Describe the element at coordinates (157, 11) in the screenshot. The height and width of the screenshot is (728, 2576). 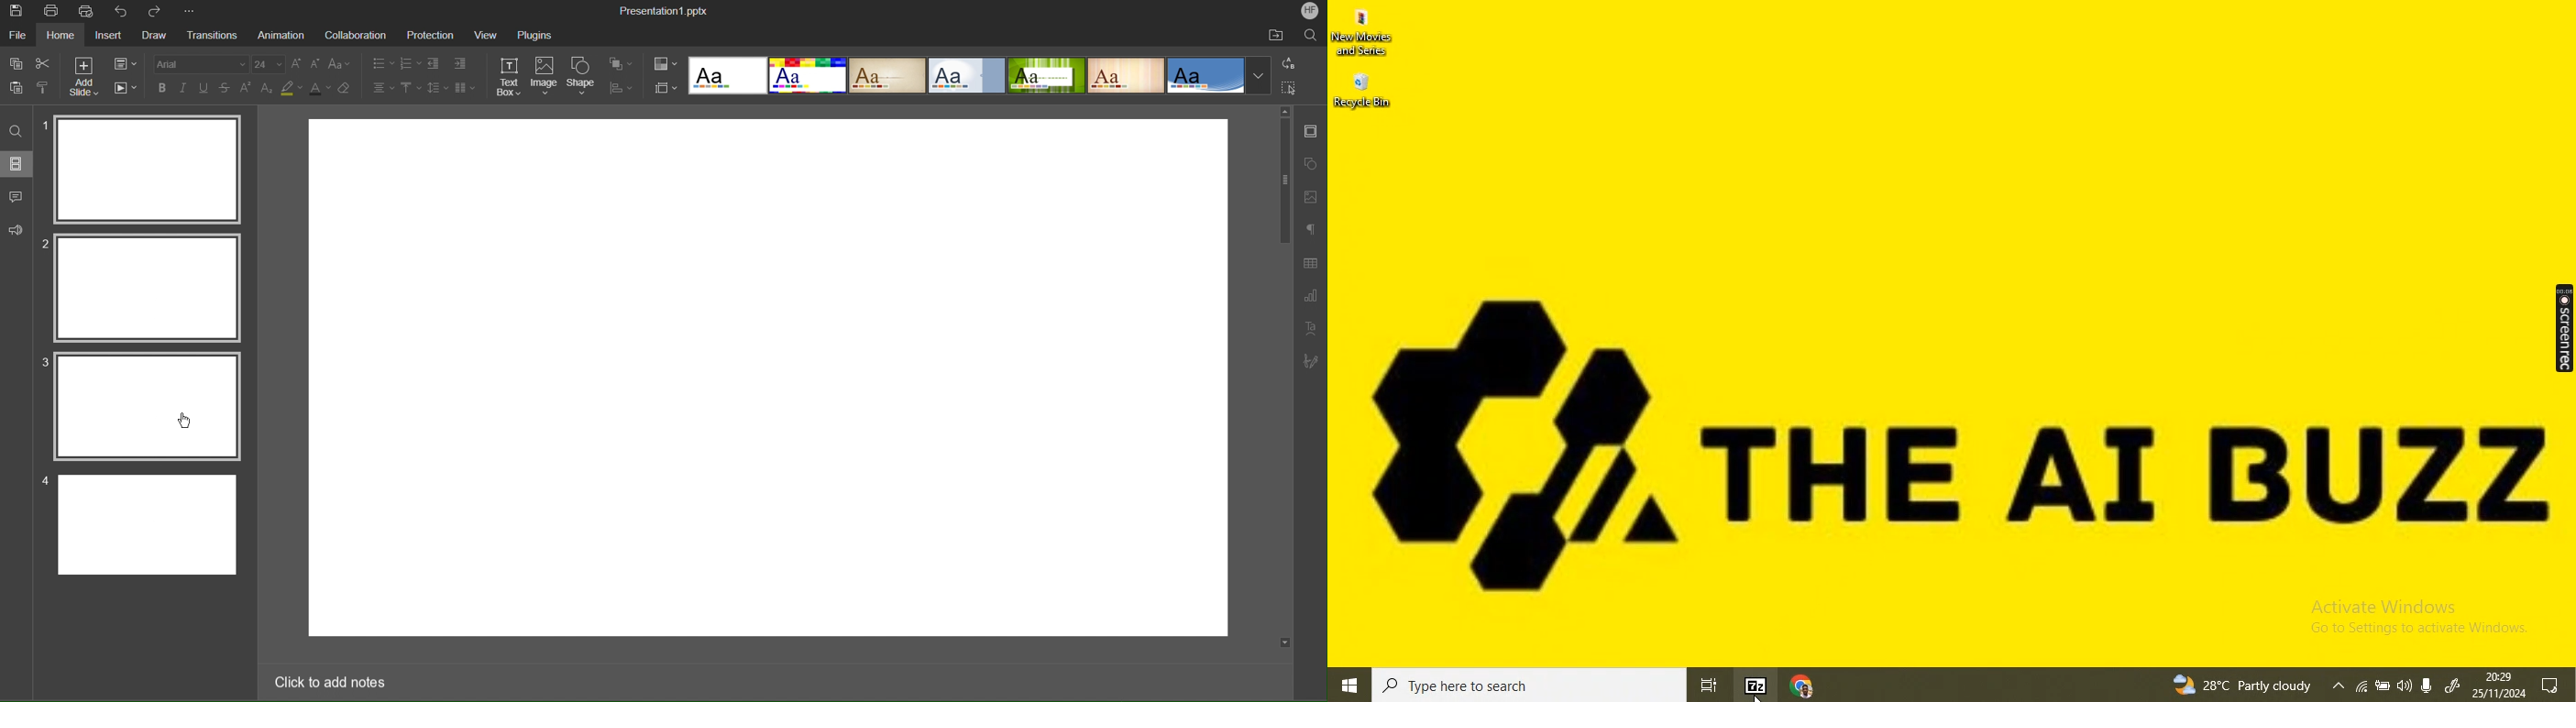
I see `Redo` at that location.